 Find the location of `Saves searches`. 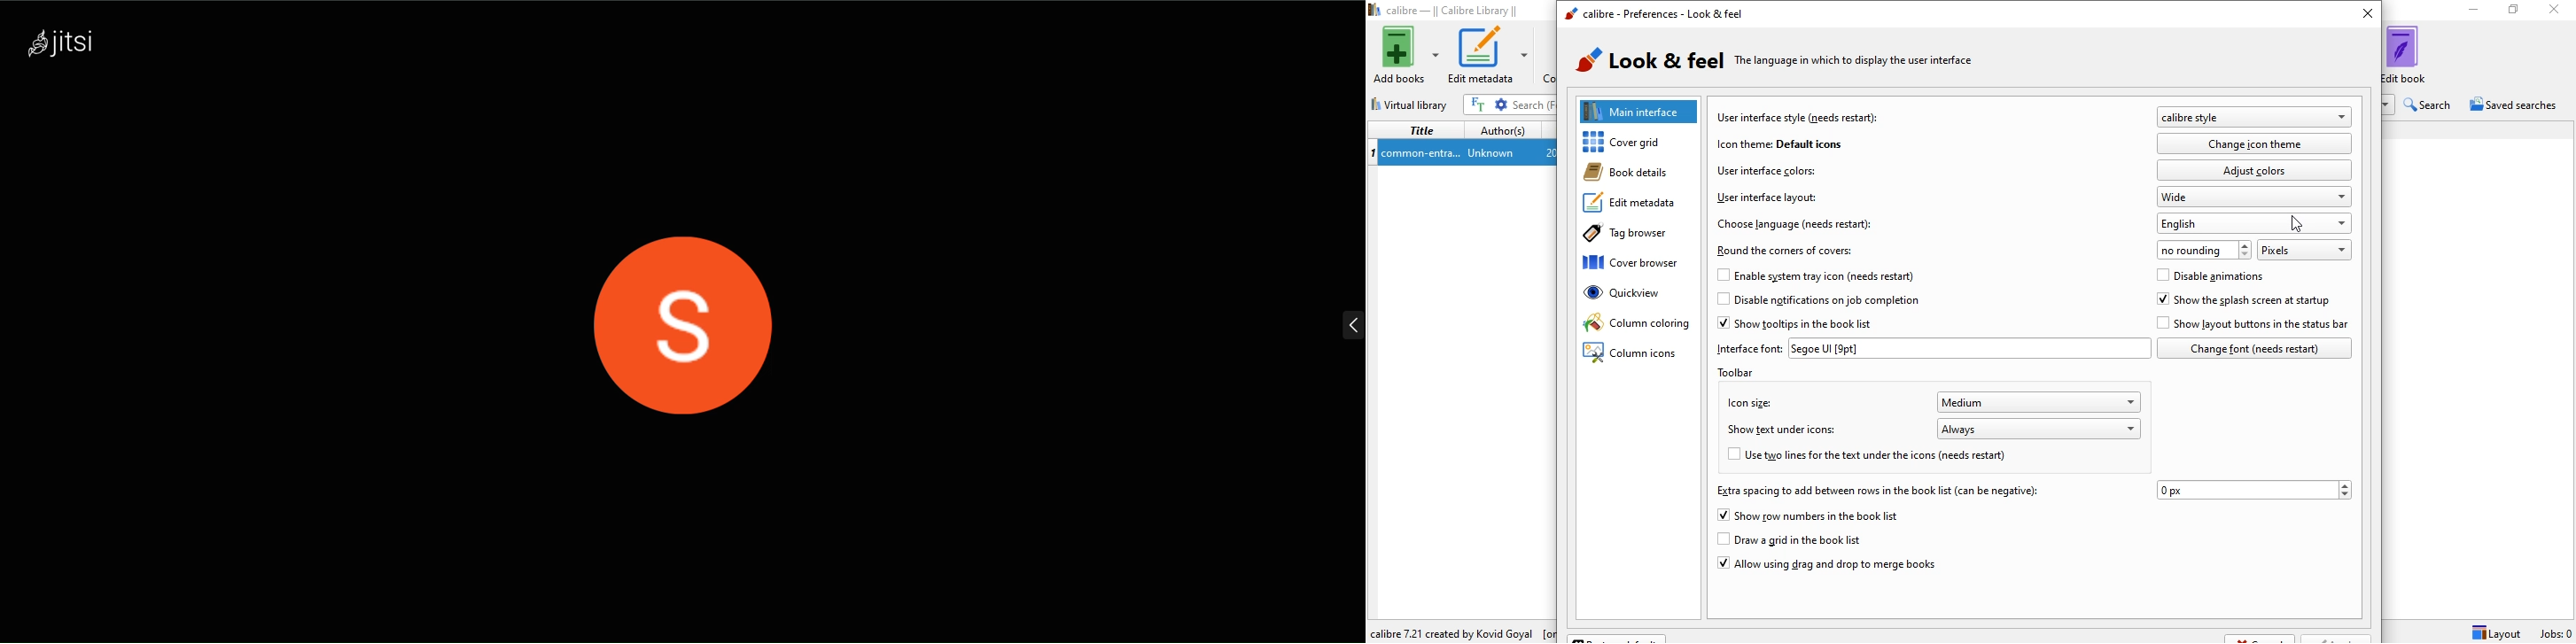

Saves searches is located at coordinates (2516, 106).